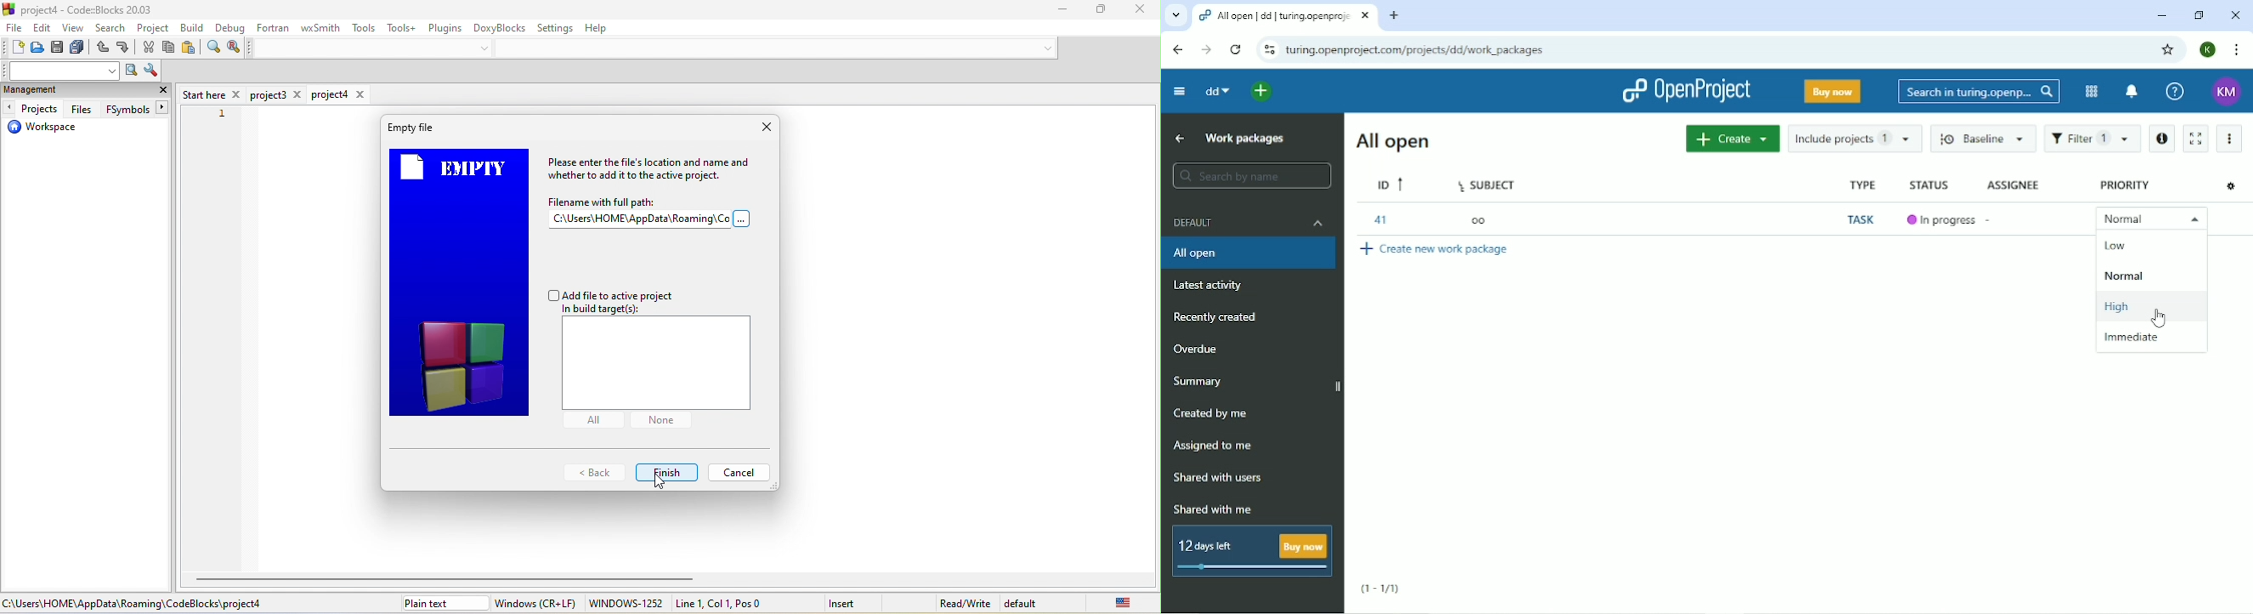  I want to click on ID, so click(1392, 183).